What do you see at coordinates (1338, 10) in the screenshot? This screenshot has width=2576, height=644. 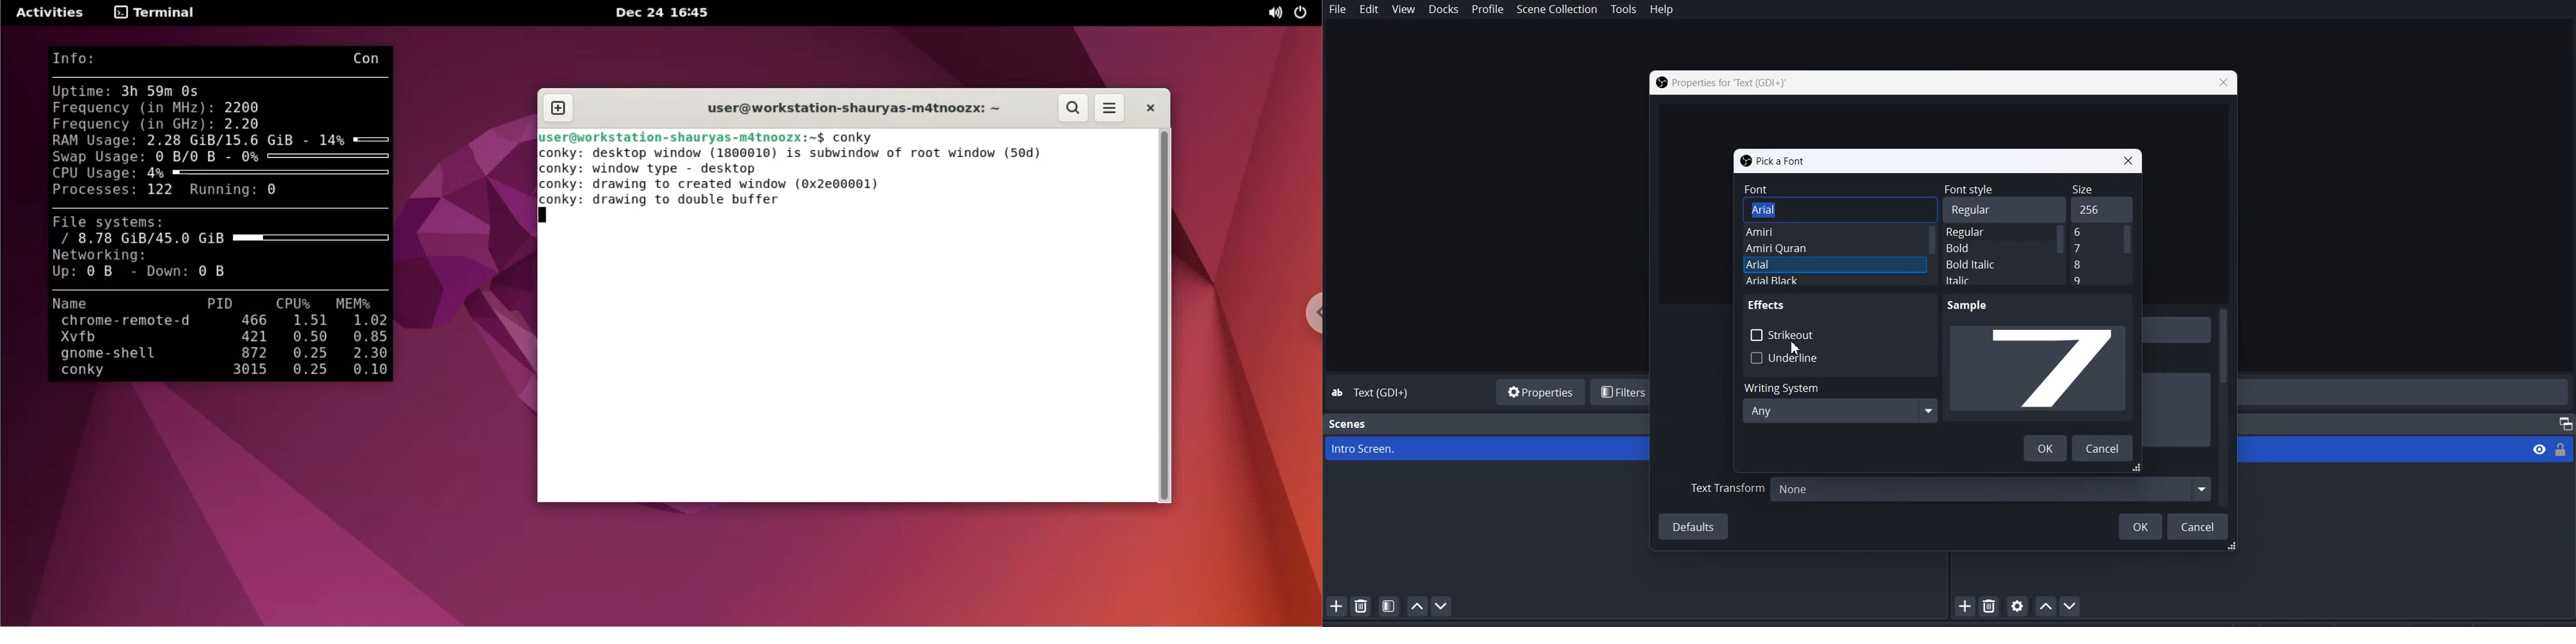 I see `File` at bounding box center [1338, 10].